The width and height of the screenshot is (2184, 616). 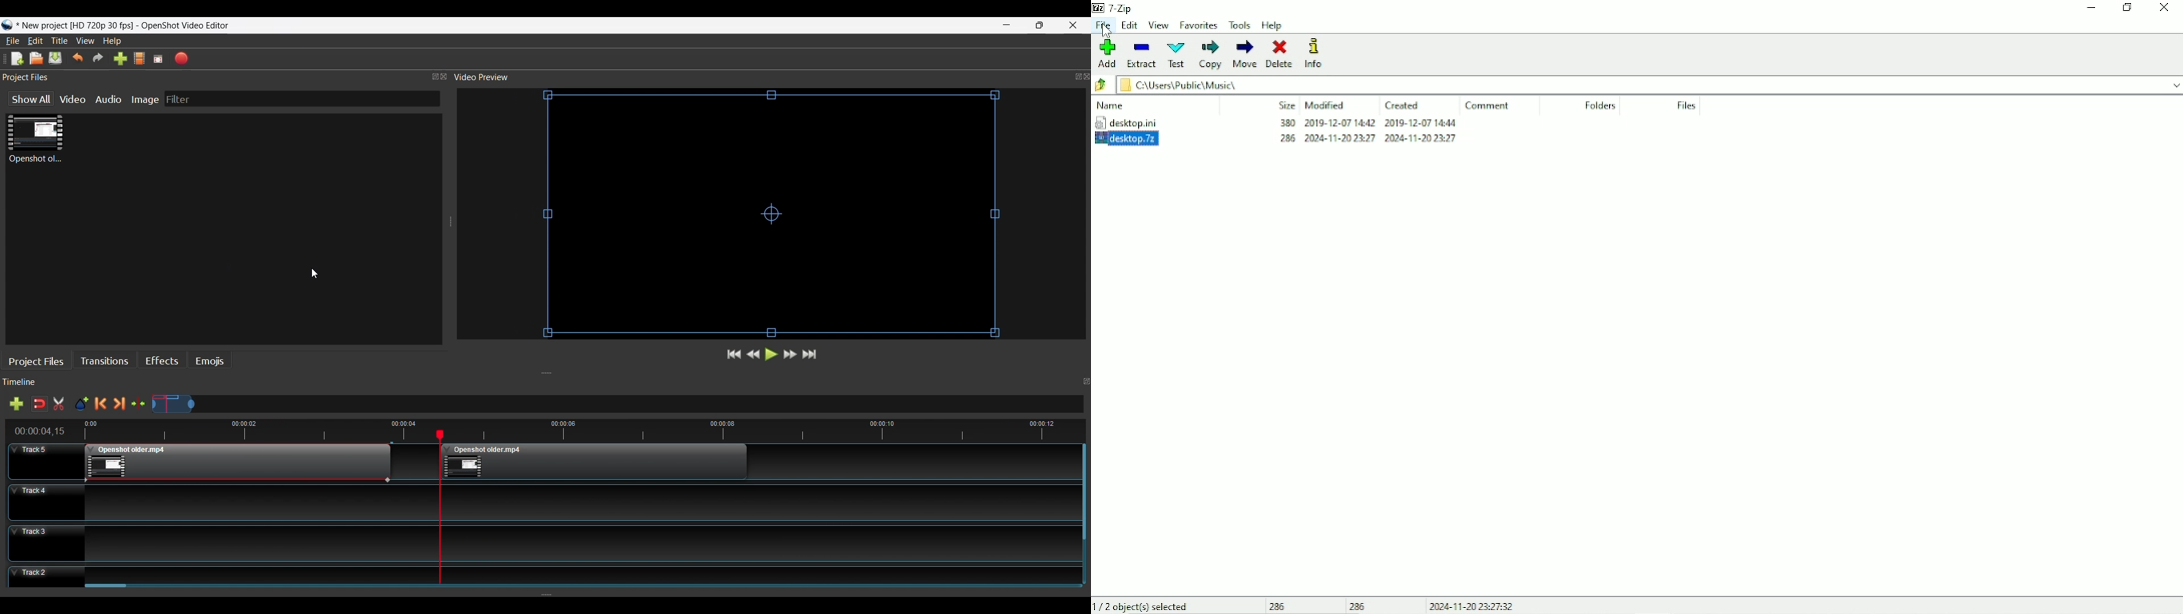 What do you see at coordinates (1123, 8) in the screenshot?
I see `7 - Zip` at bounding box center [1123, 8].